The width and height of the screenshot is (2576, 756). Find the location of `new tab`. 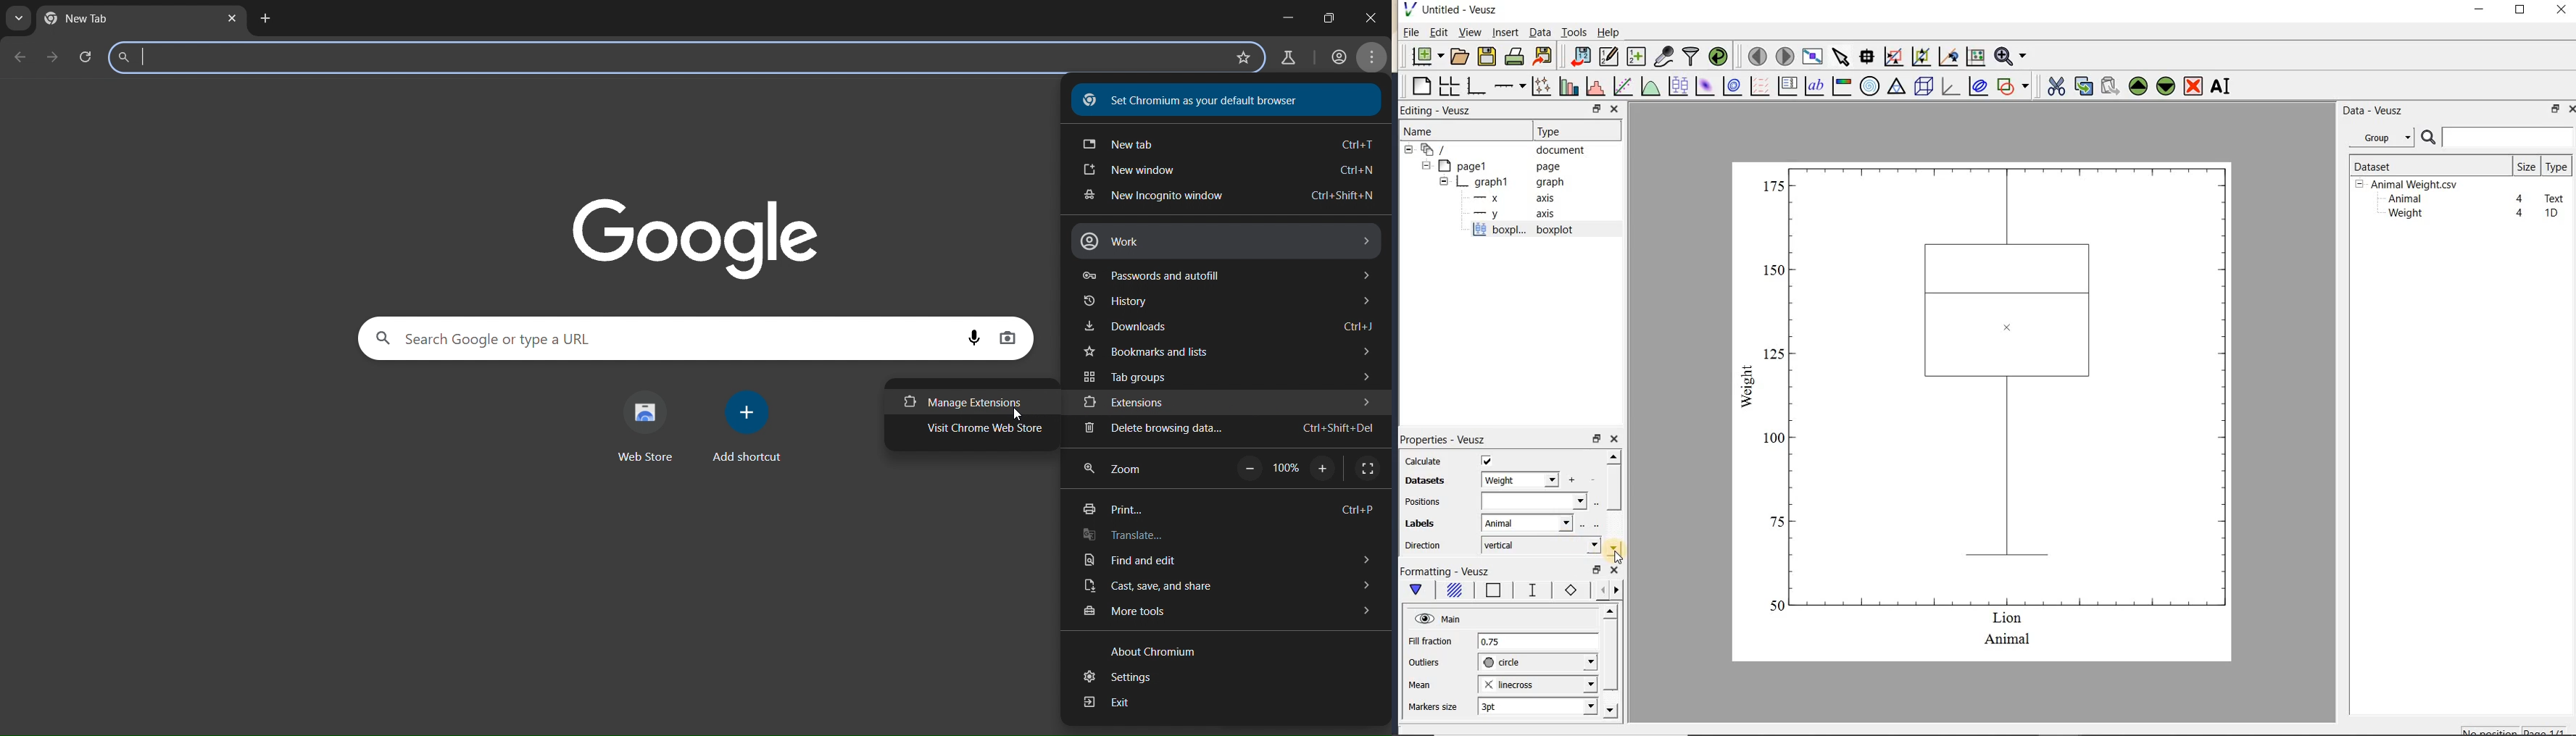

new tab is located at coordinates (265, 19).